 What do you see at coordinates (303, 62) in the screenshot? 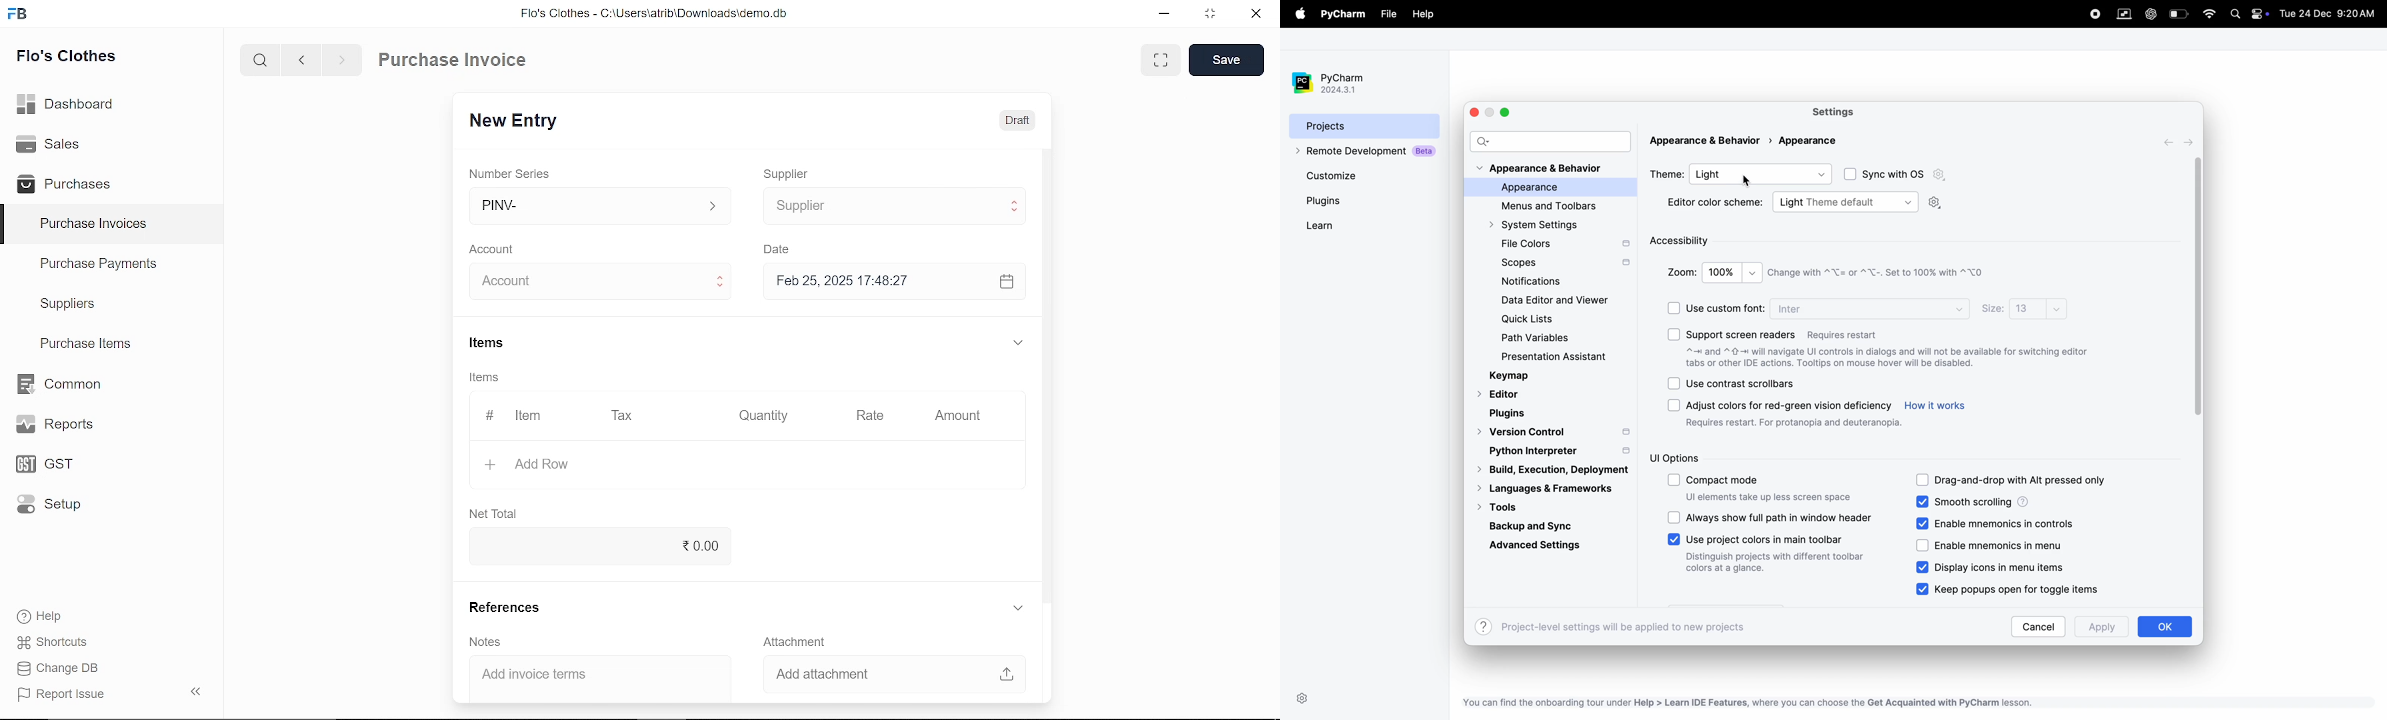
I see `previous` at bounding box center [303, 62].